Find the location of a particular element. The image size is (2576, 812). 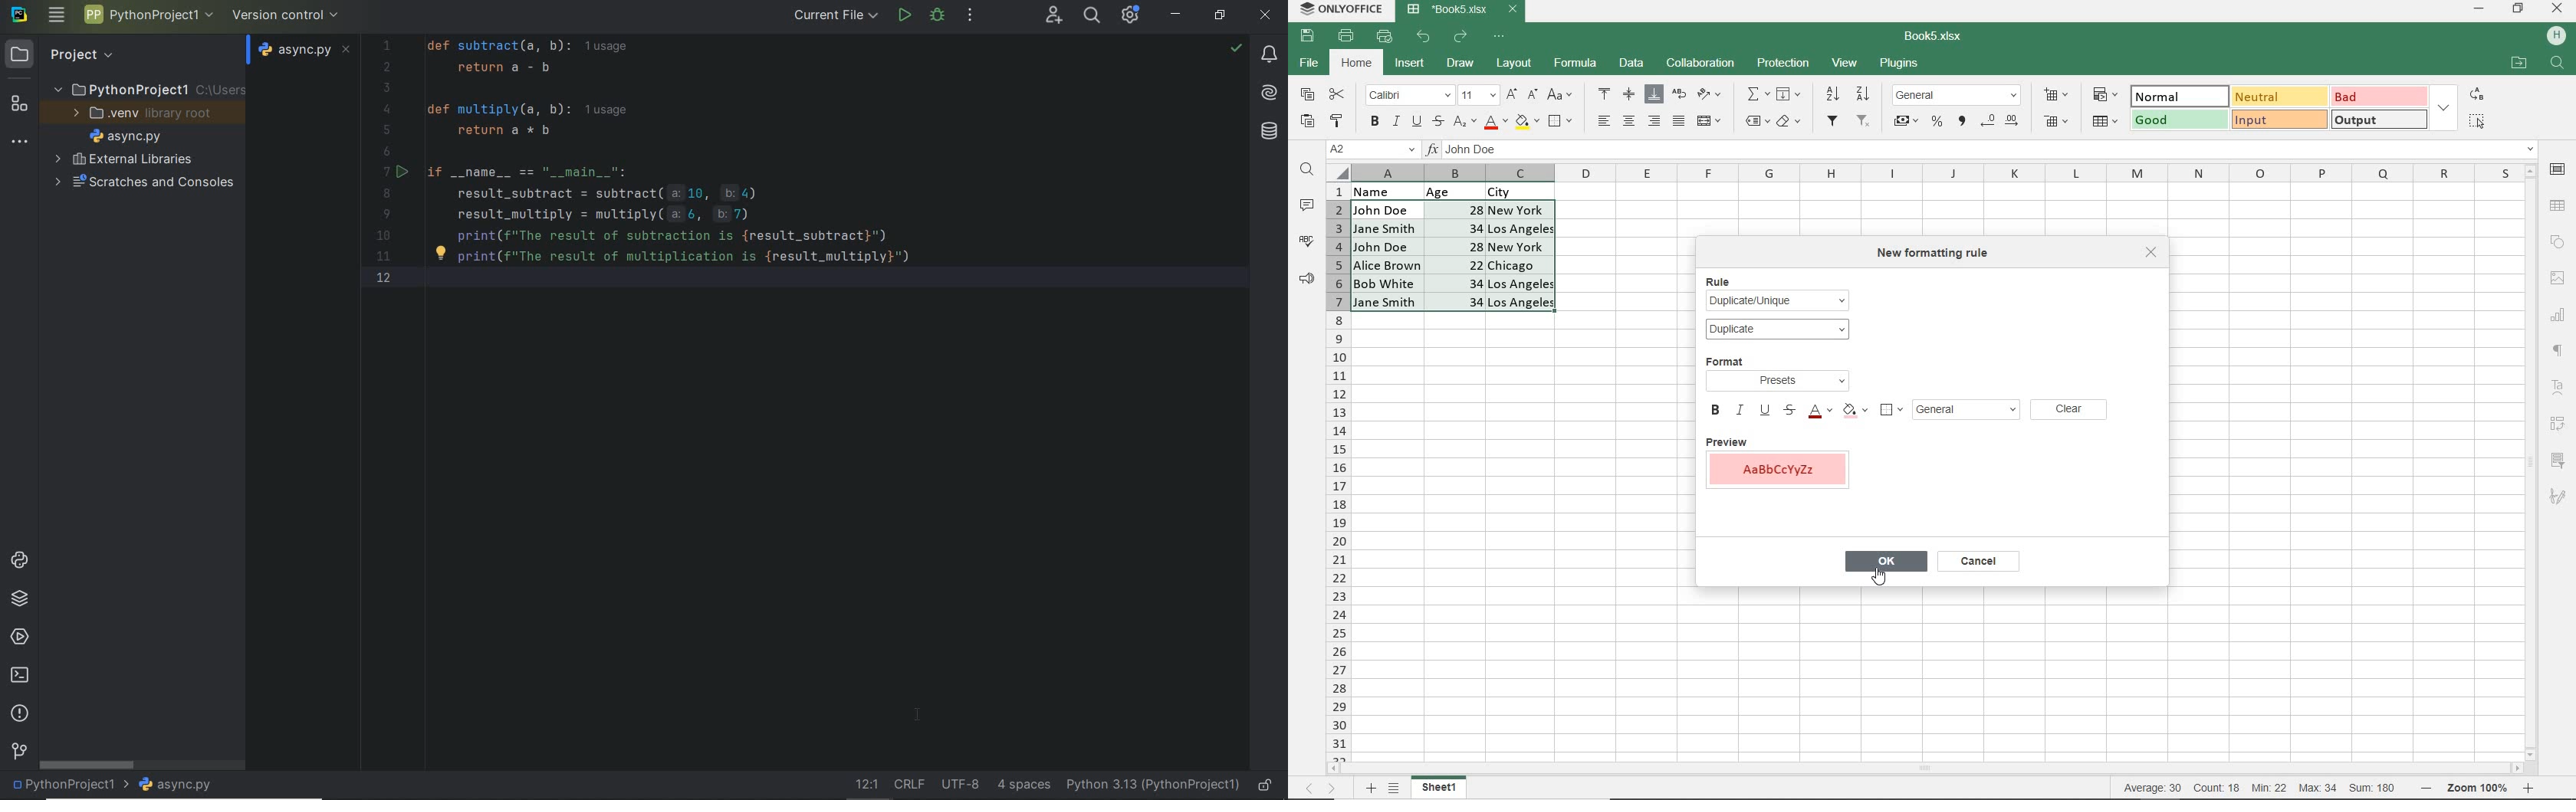

Database is located at coordinates (1269, 130).